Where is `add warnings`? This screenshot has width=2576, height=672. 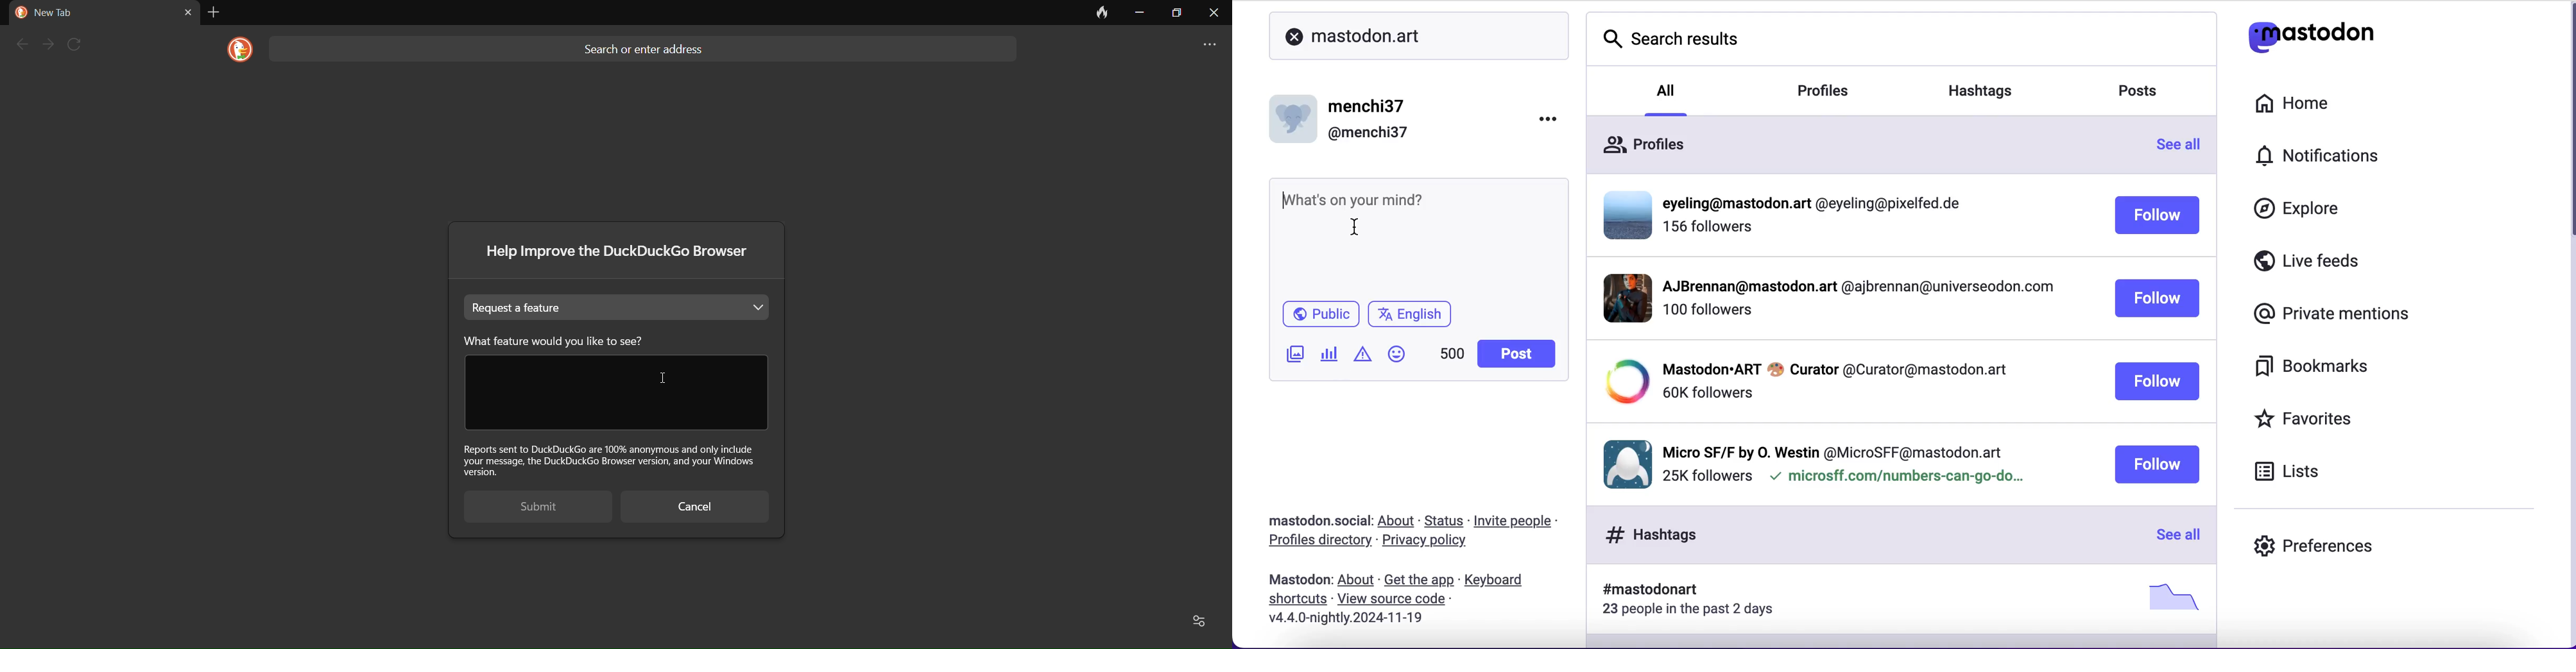 add warnings is located at coordinates (1362, 358).